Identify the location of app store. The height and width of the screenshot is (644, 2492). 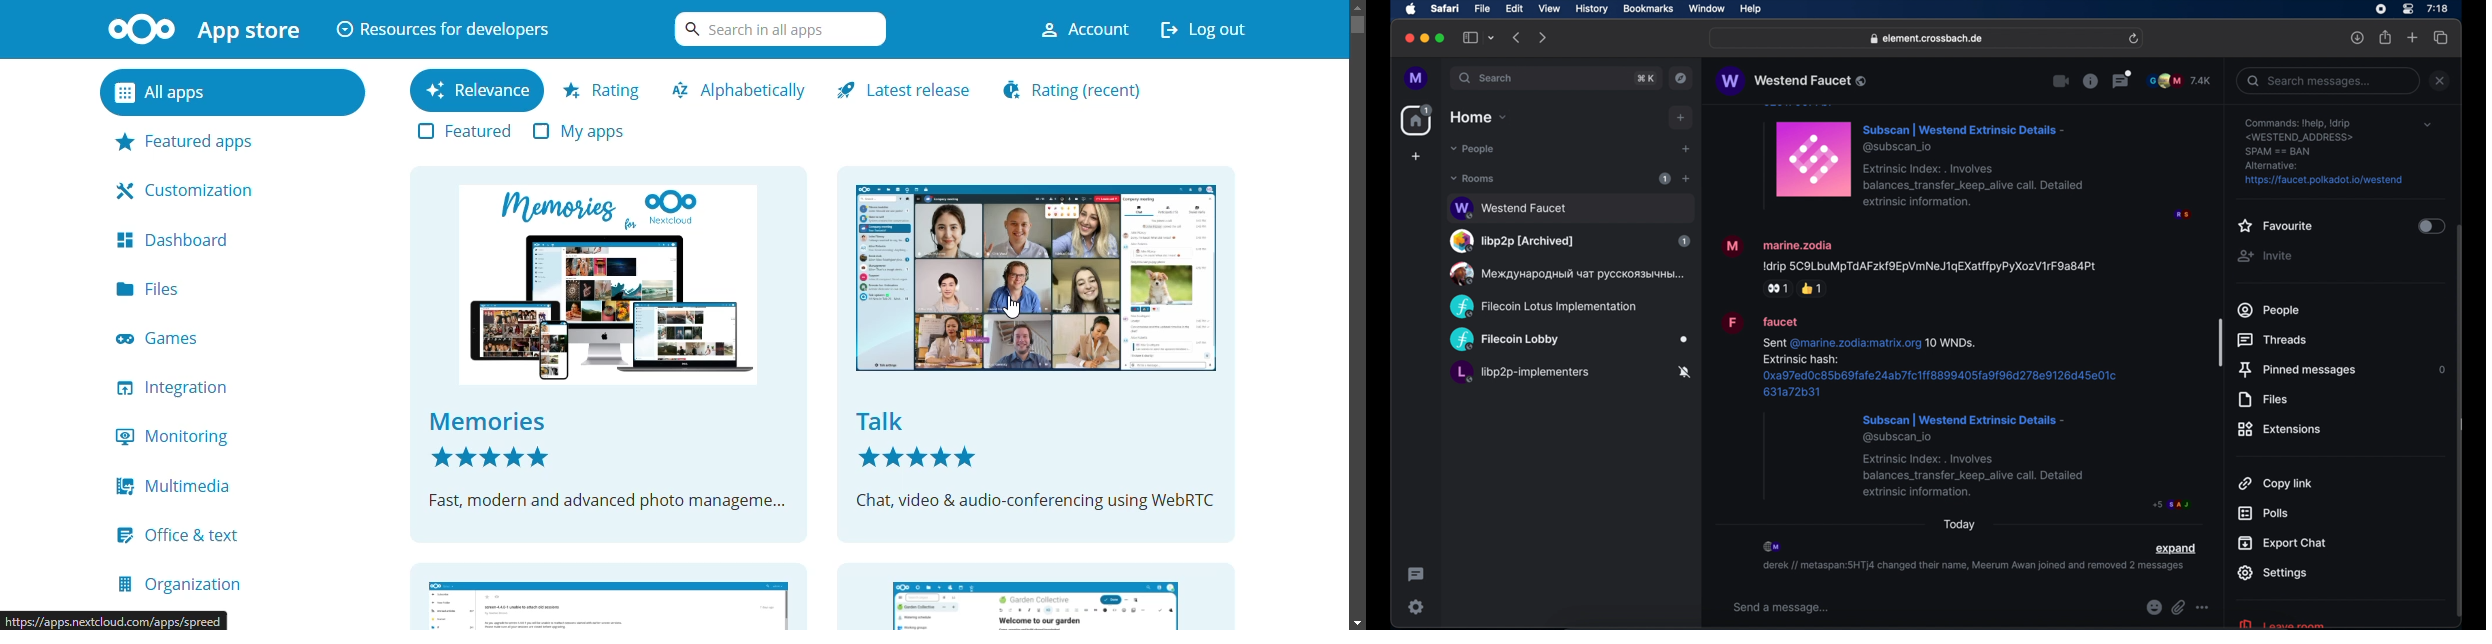
(202, 29).